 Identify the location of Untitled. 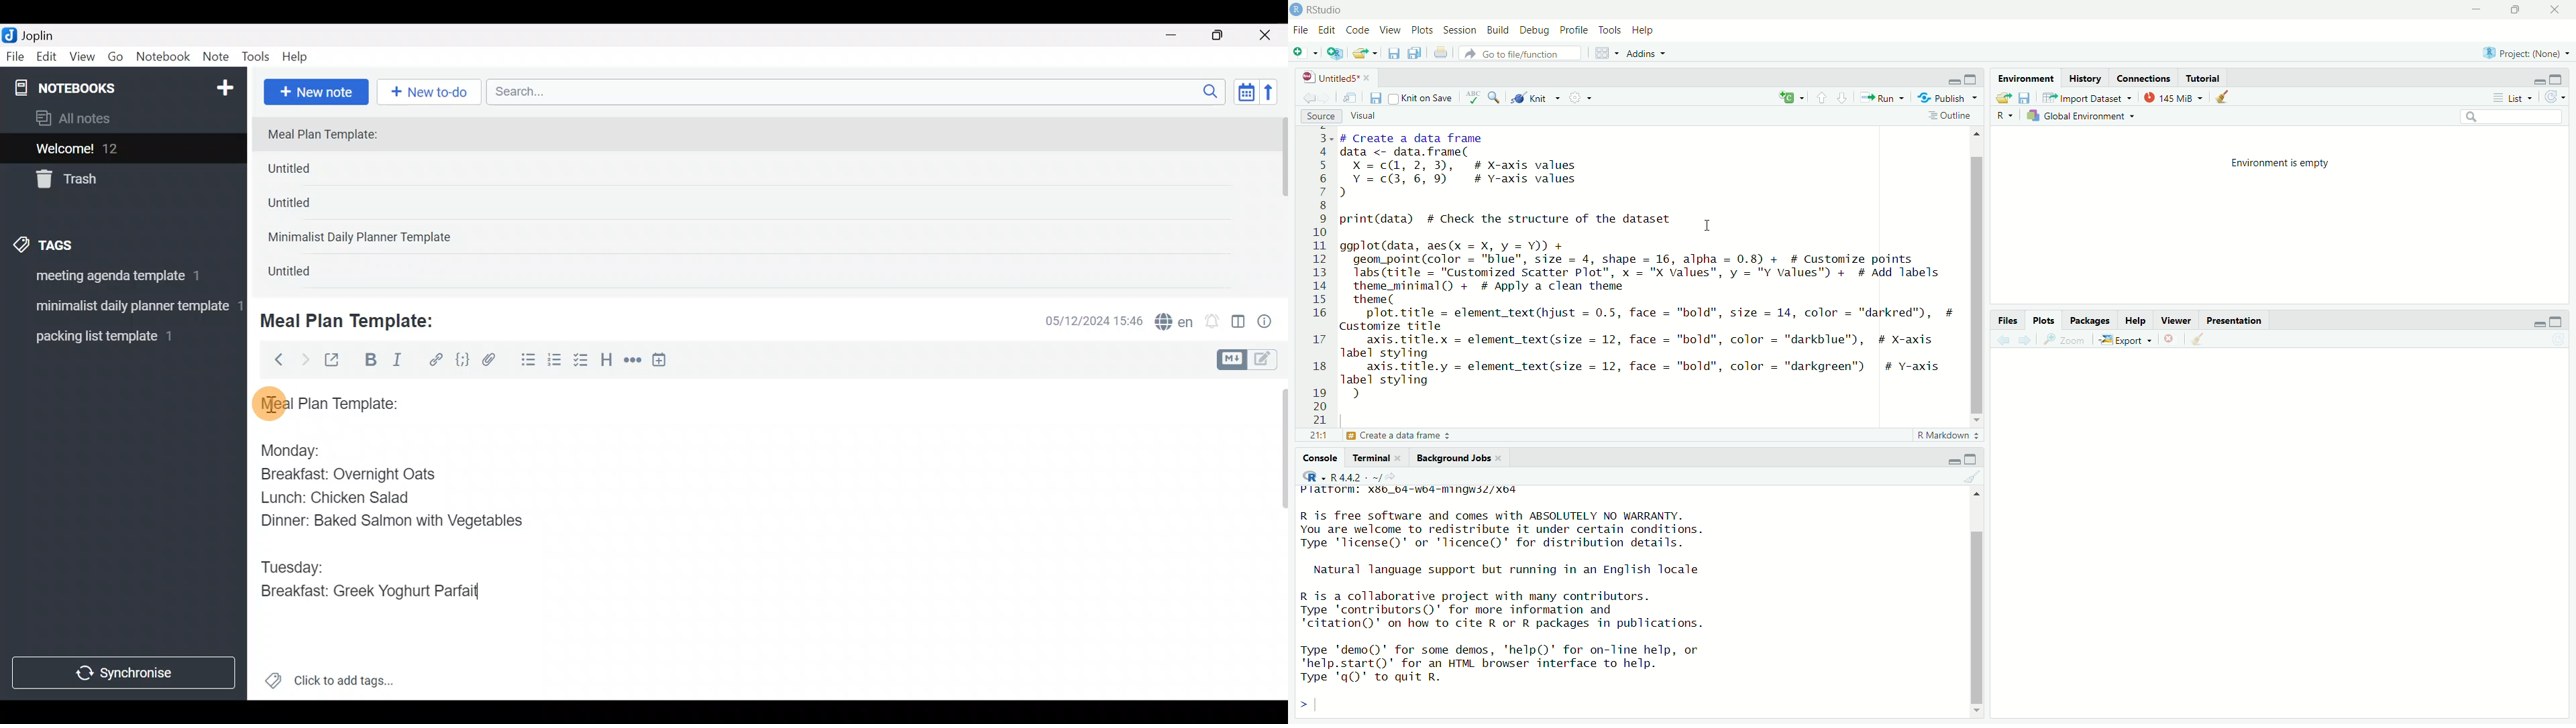
(307, 207).